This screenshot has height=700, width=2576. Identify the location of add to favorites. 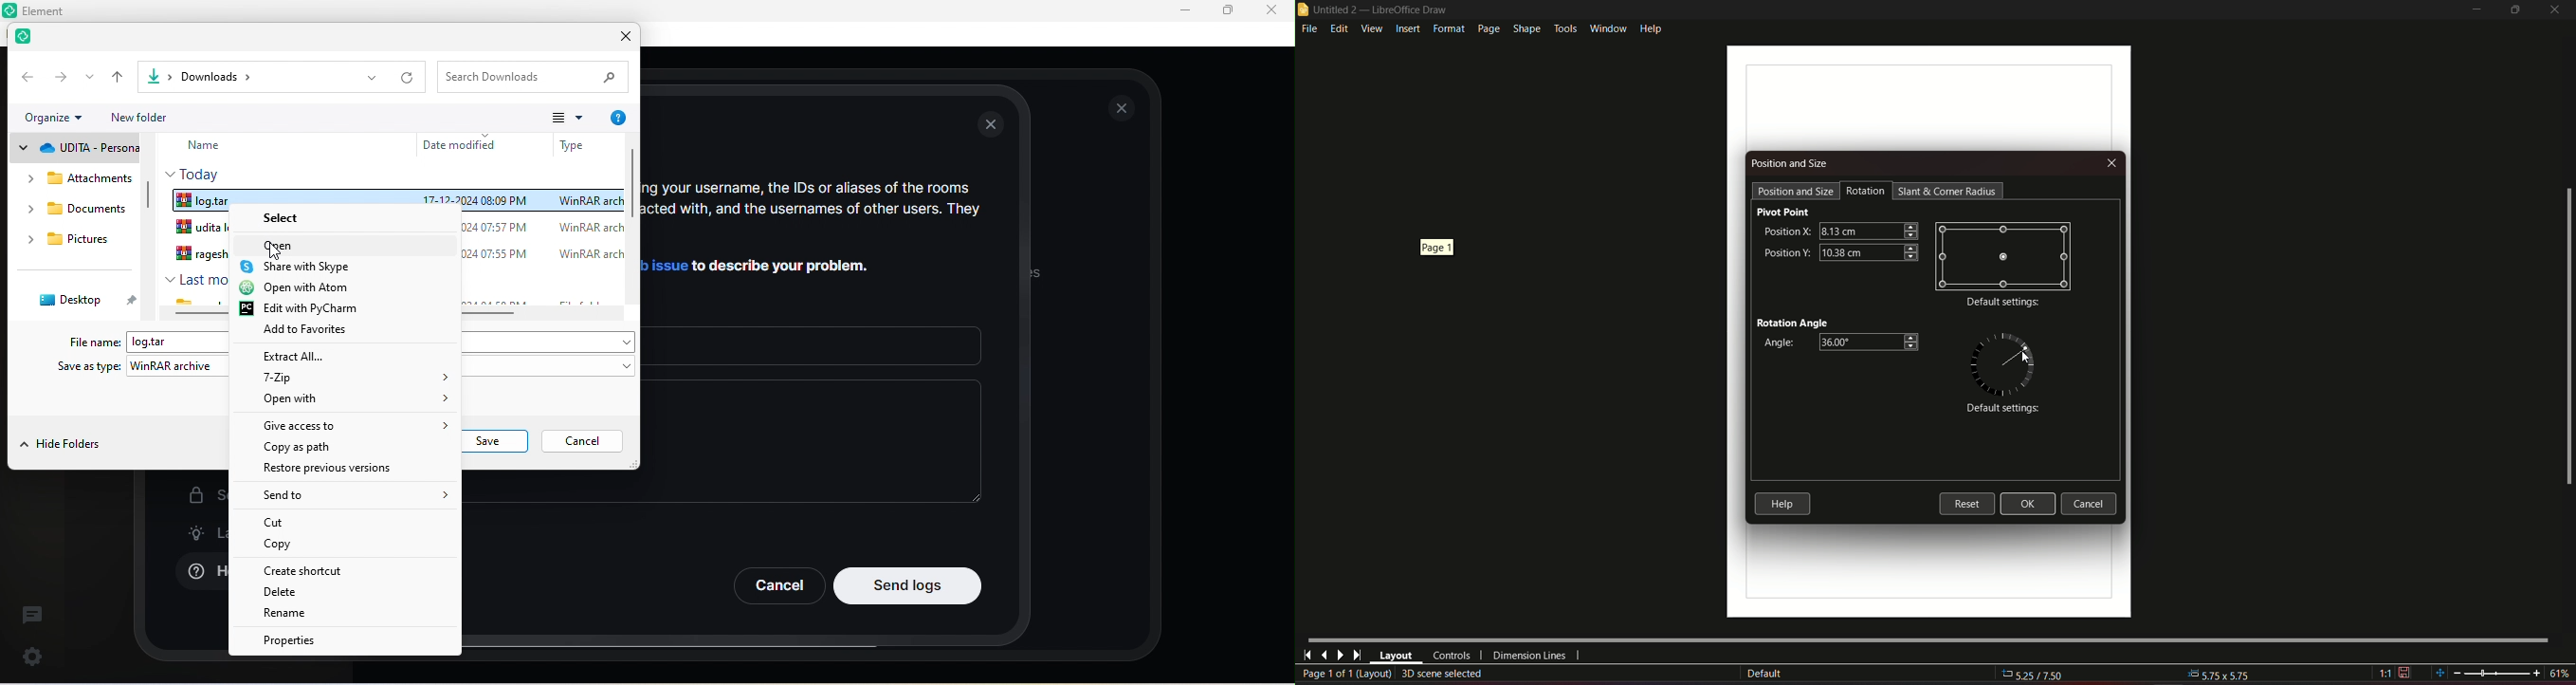
(330, 334).